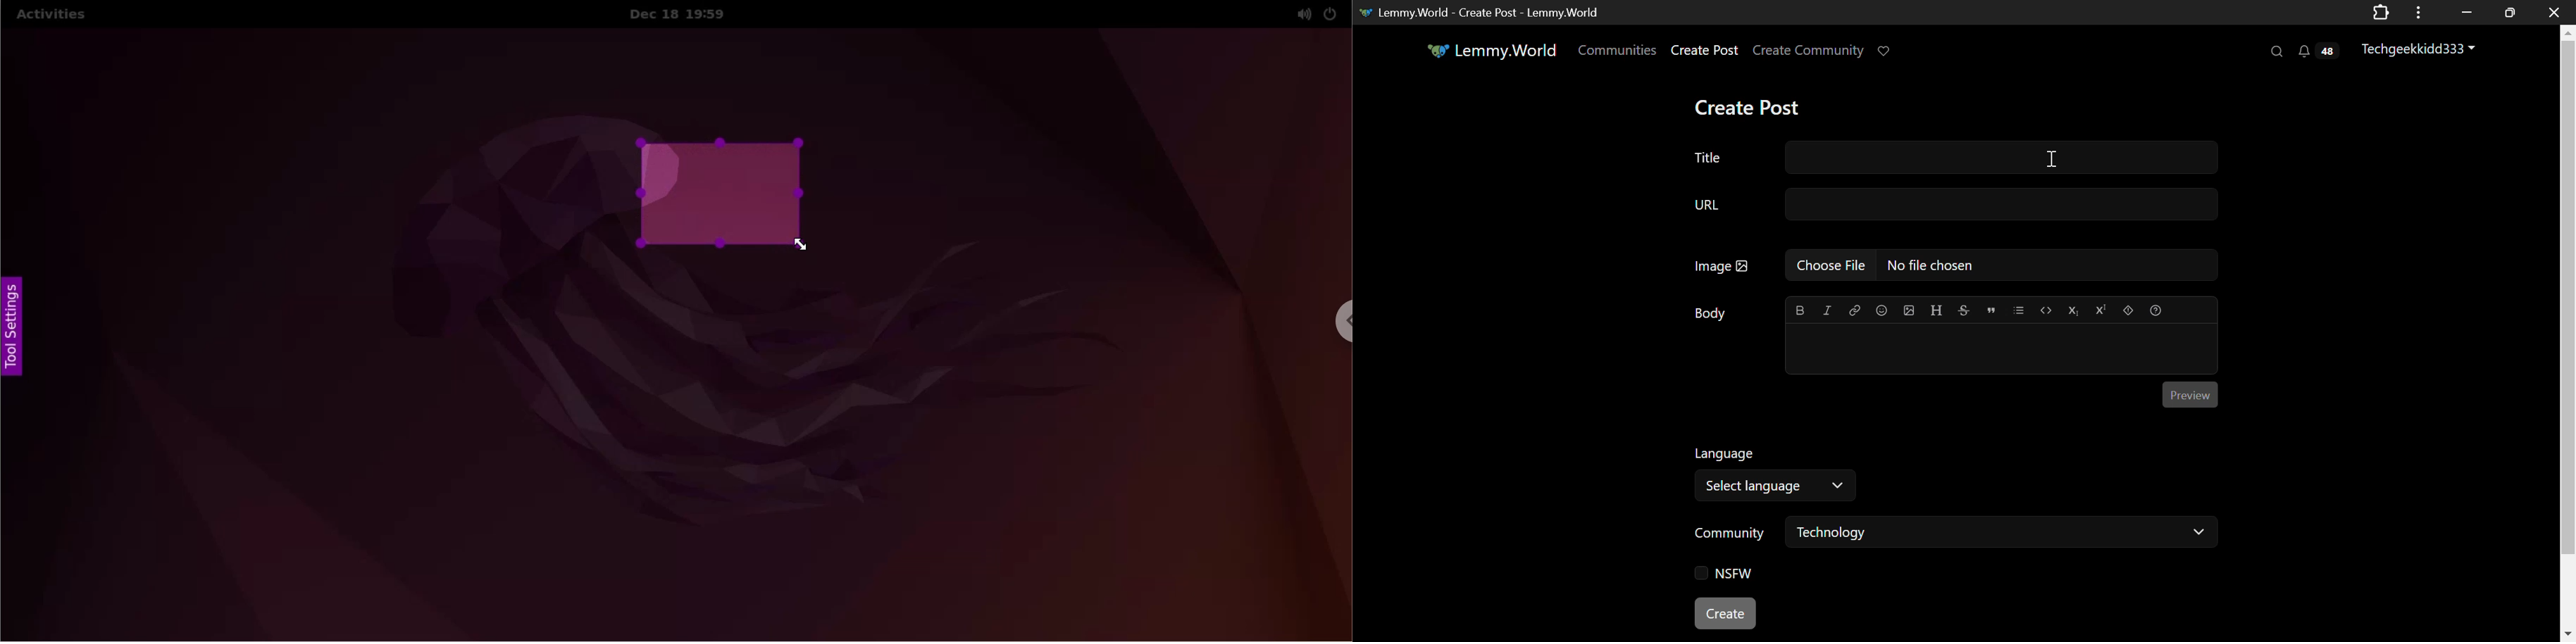 The width and height of the screenshot is (2576, 644). I want to click on Technology, so click(2003, 535).